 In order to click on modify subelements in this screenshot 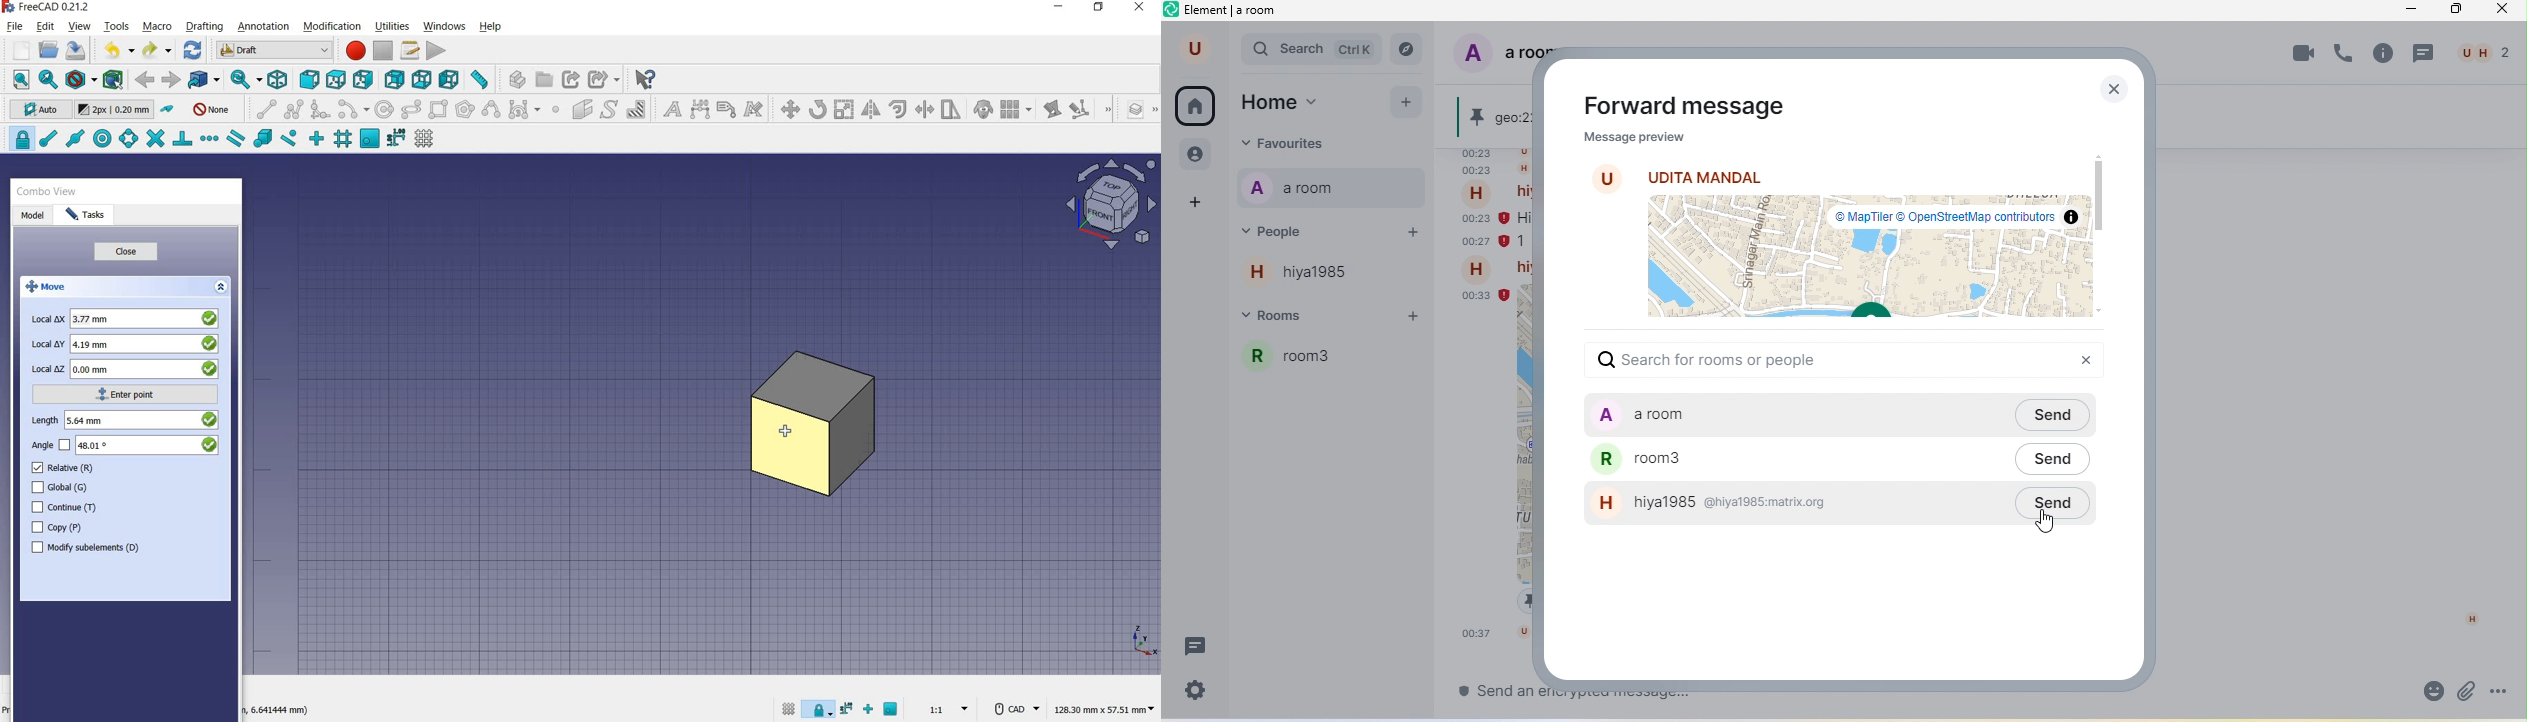, I will do `click(91, 548)`.